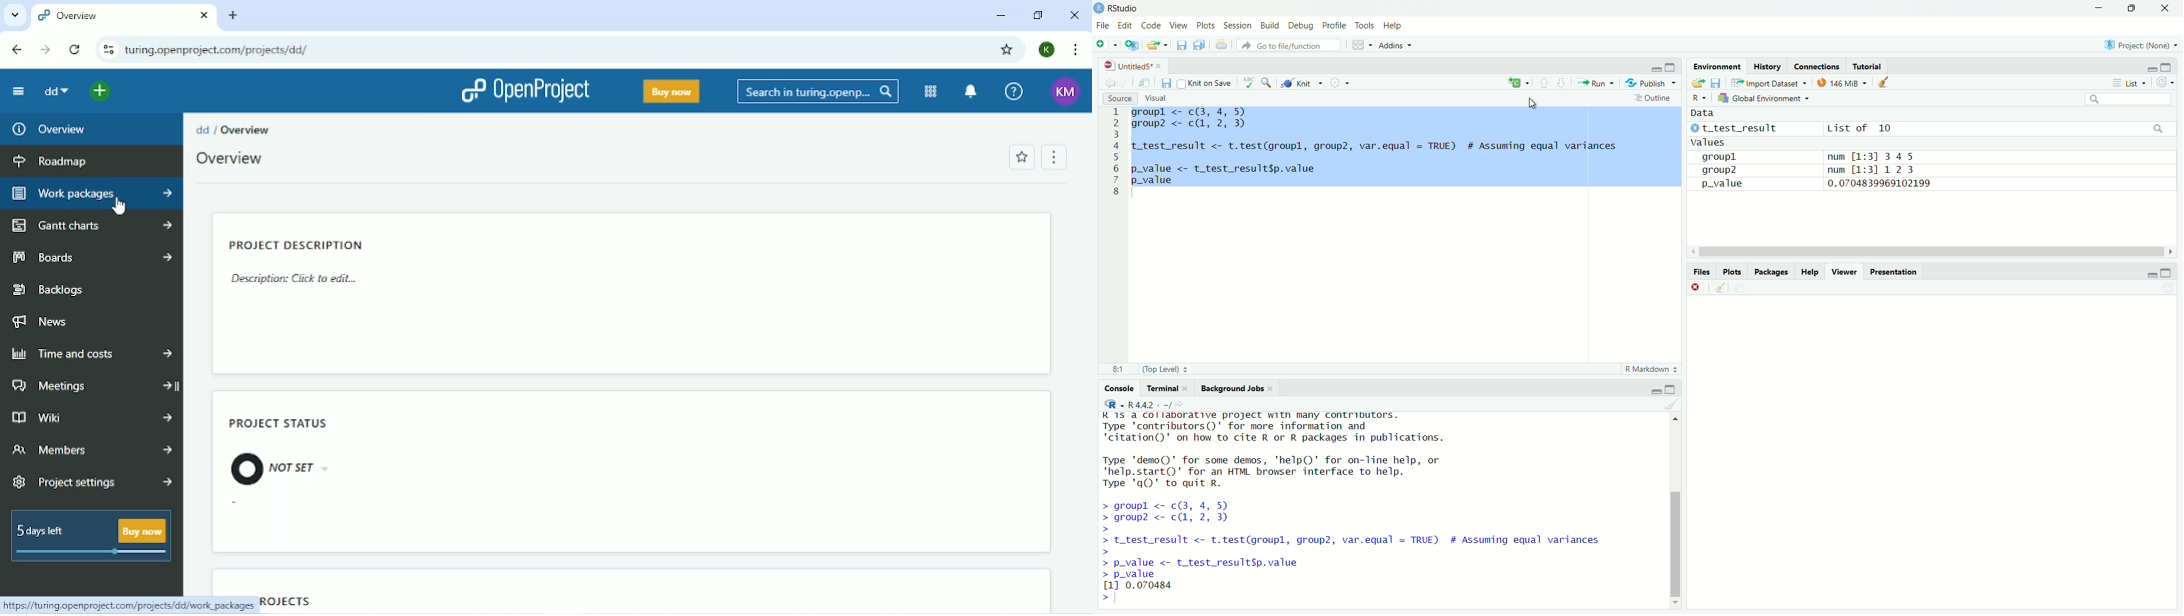  I want to click on clear console, so click(1719, 287).